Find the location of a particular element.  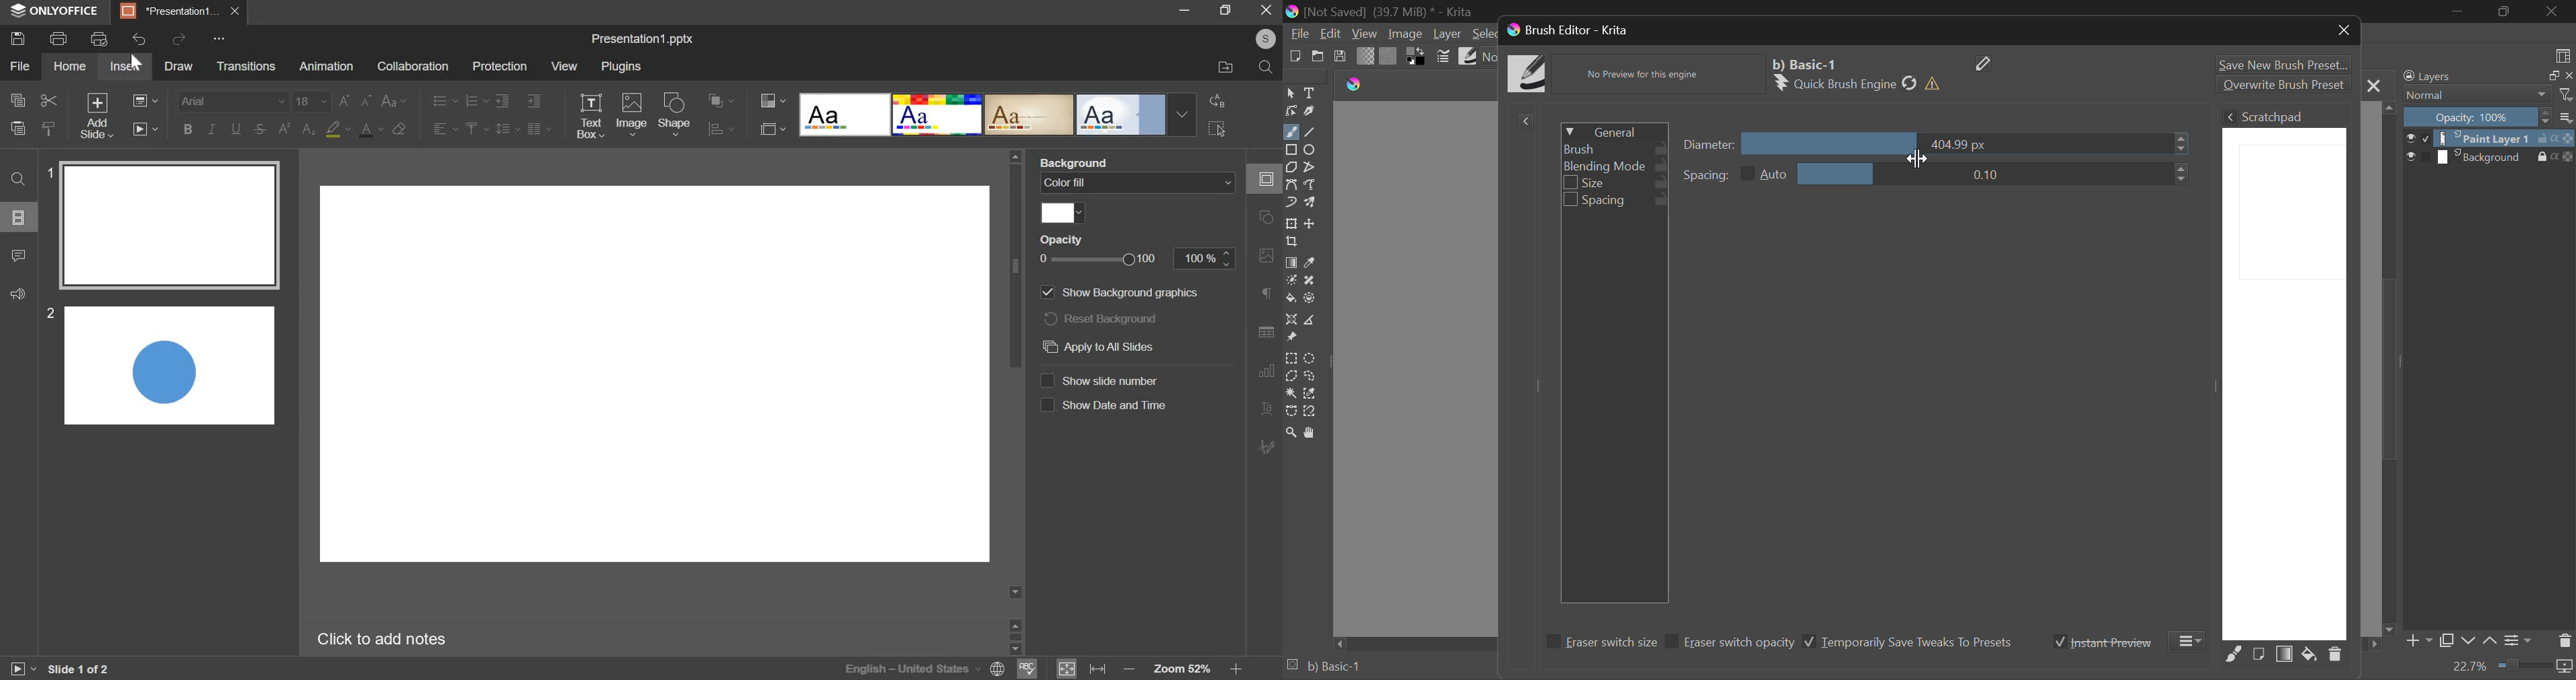

show date and time is located at coordinates (1106, 407).